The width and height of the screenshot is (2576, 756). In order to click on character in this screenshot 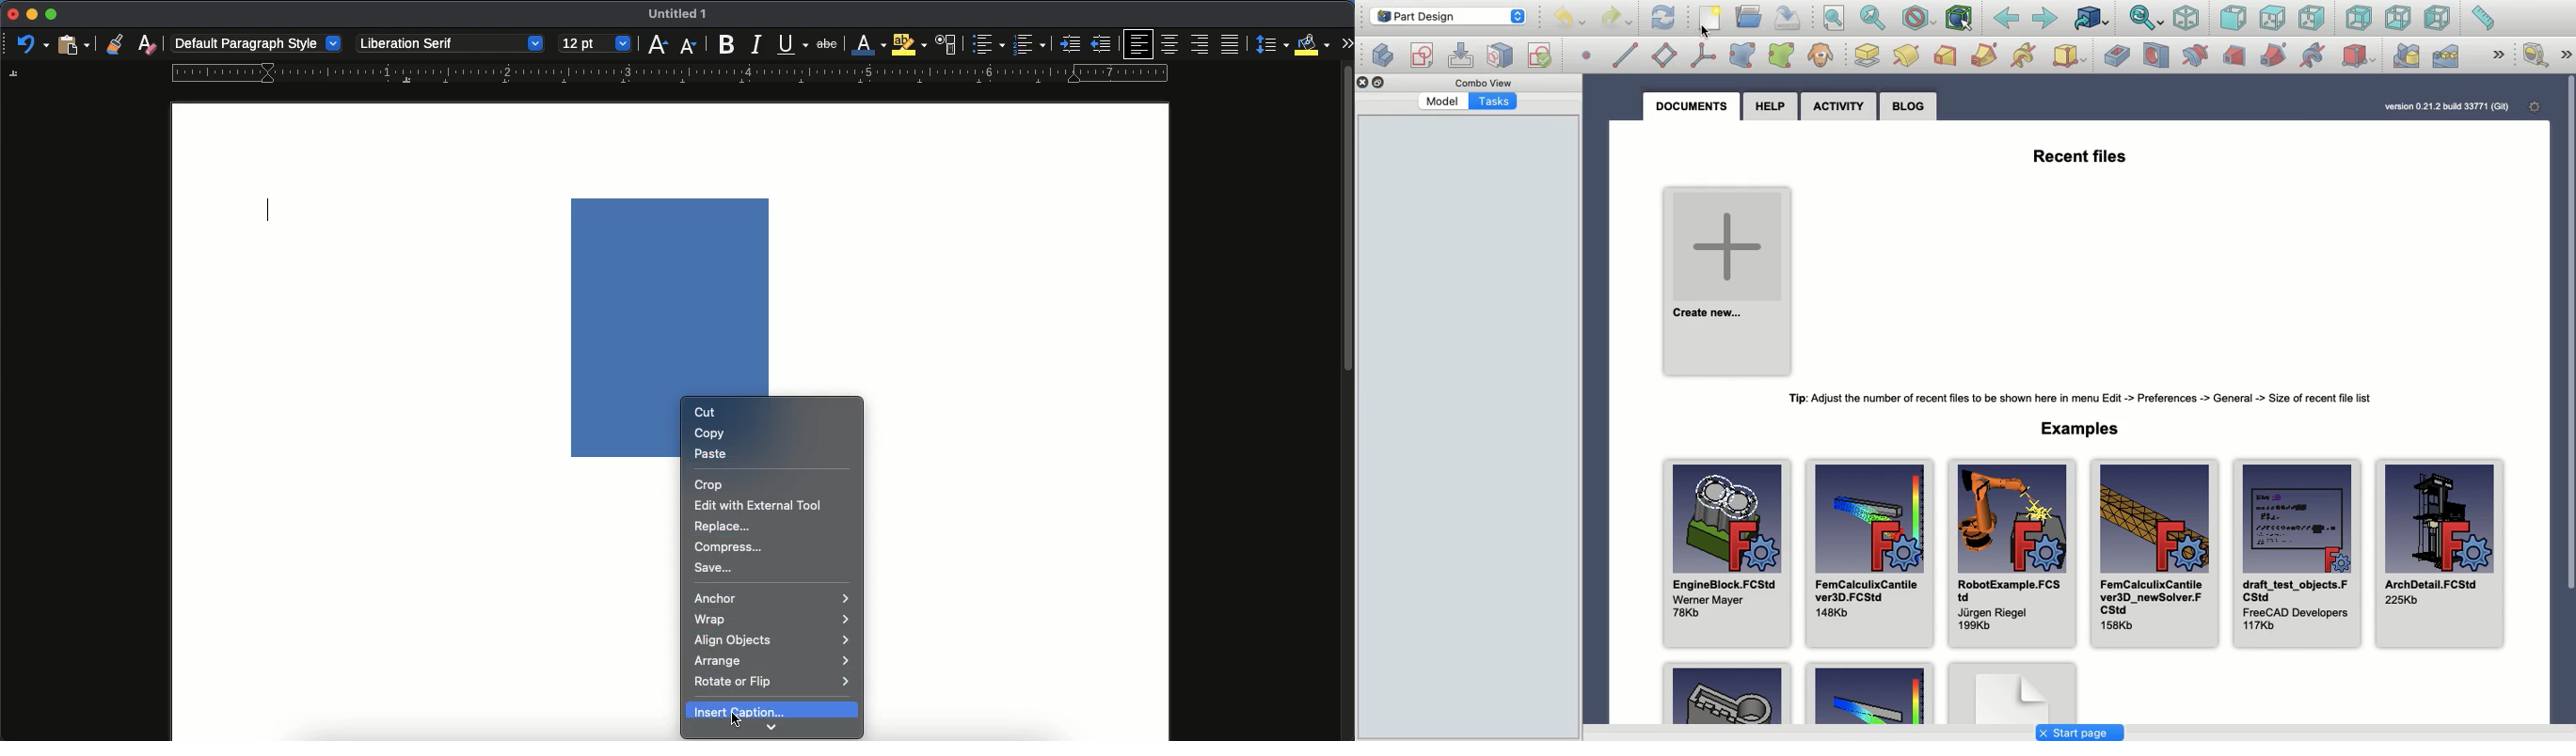, I will do `click(947, 44)`.